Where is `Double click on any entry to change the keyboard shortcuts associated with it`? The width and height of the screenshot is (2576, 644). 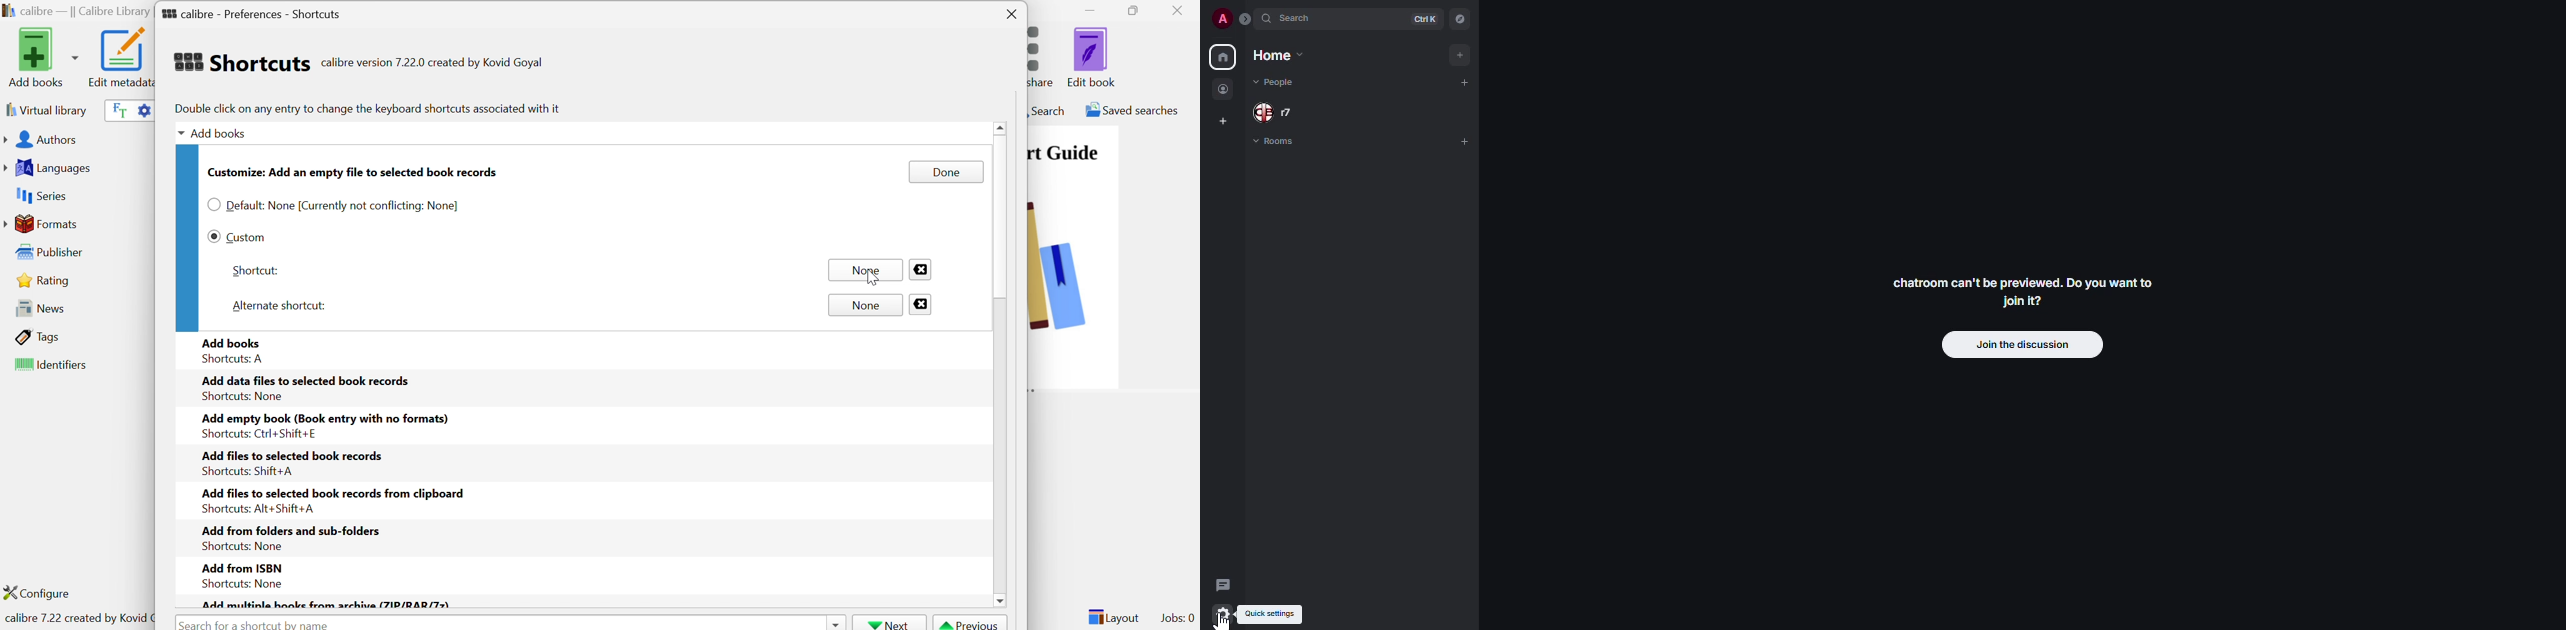
Double click on any entry to change the keyboard shortcuts associated with it is located at coordinates (366, 108).